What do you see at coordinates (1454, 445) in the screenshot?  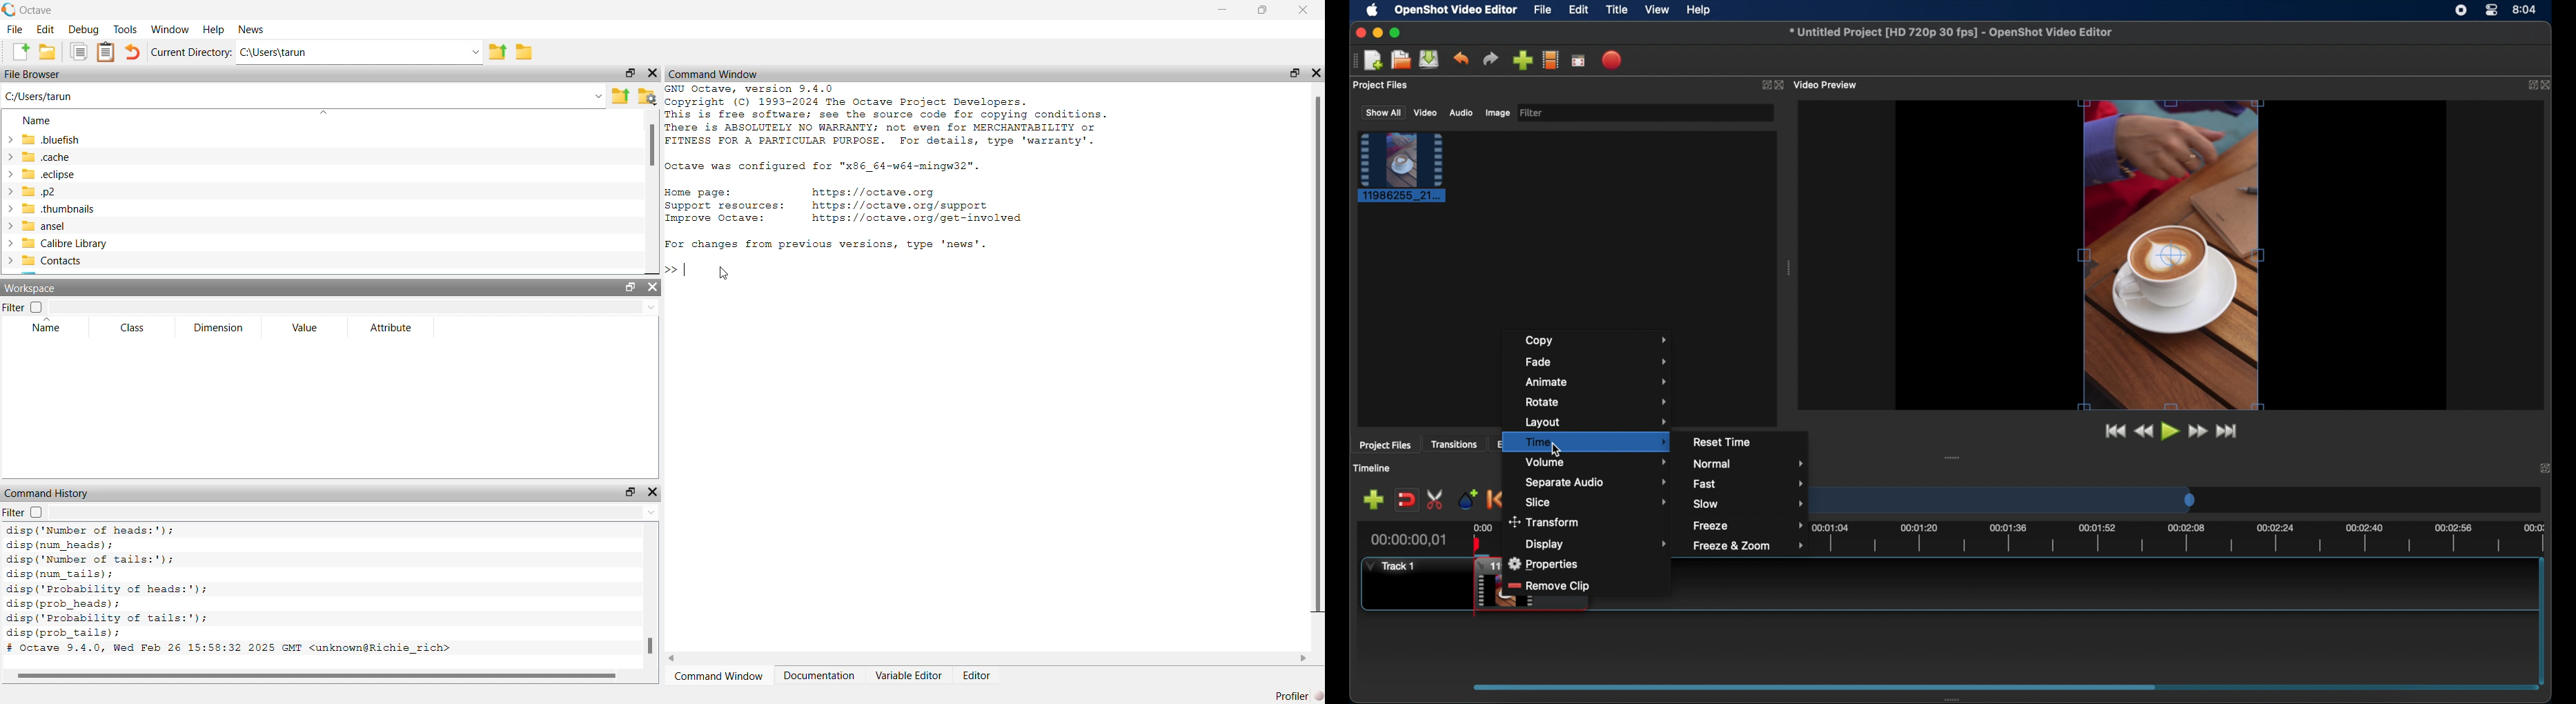 I see `transitions` at bounding box center [1454, 445].